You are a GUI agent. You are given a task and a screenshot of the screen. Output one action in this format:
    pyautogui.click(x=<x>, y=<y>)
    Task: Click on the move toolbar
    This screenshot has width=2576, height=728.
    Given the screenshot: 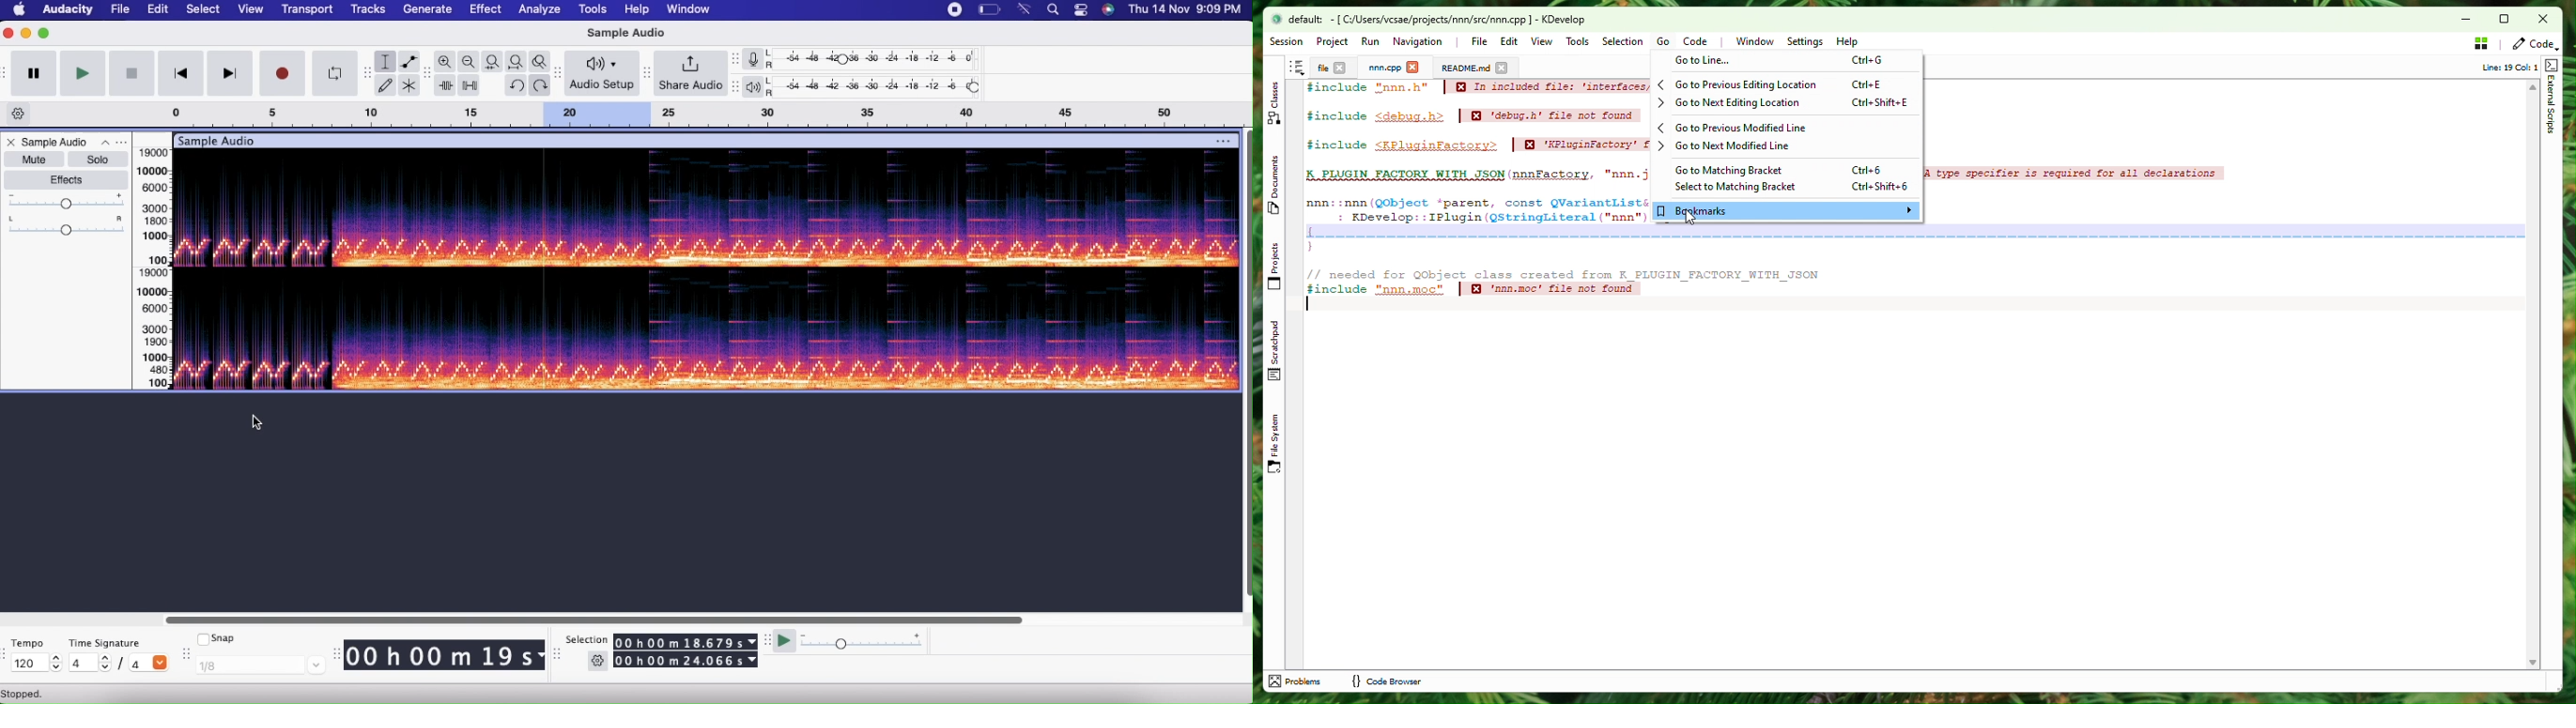 What is the action you would take?
    pyautogui.click(x=736, y=60)
    